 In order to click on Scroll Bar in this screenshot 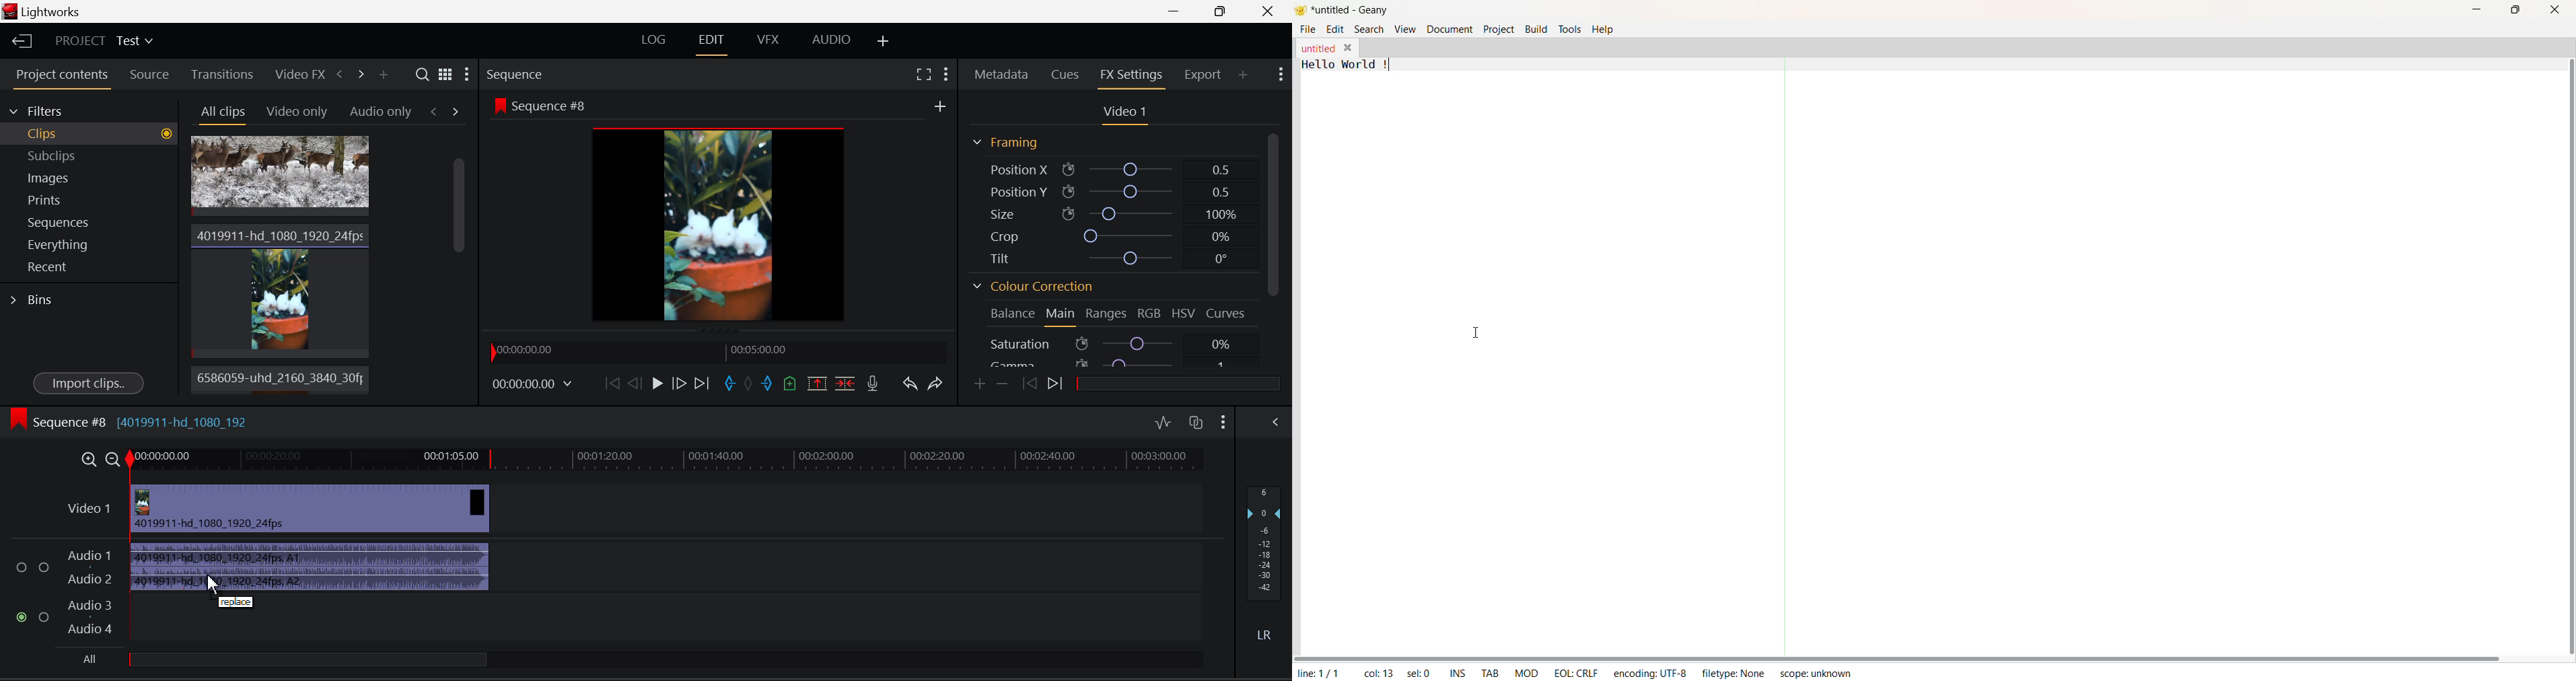, I will do `click(1275, 245)`.